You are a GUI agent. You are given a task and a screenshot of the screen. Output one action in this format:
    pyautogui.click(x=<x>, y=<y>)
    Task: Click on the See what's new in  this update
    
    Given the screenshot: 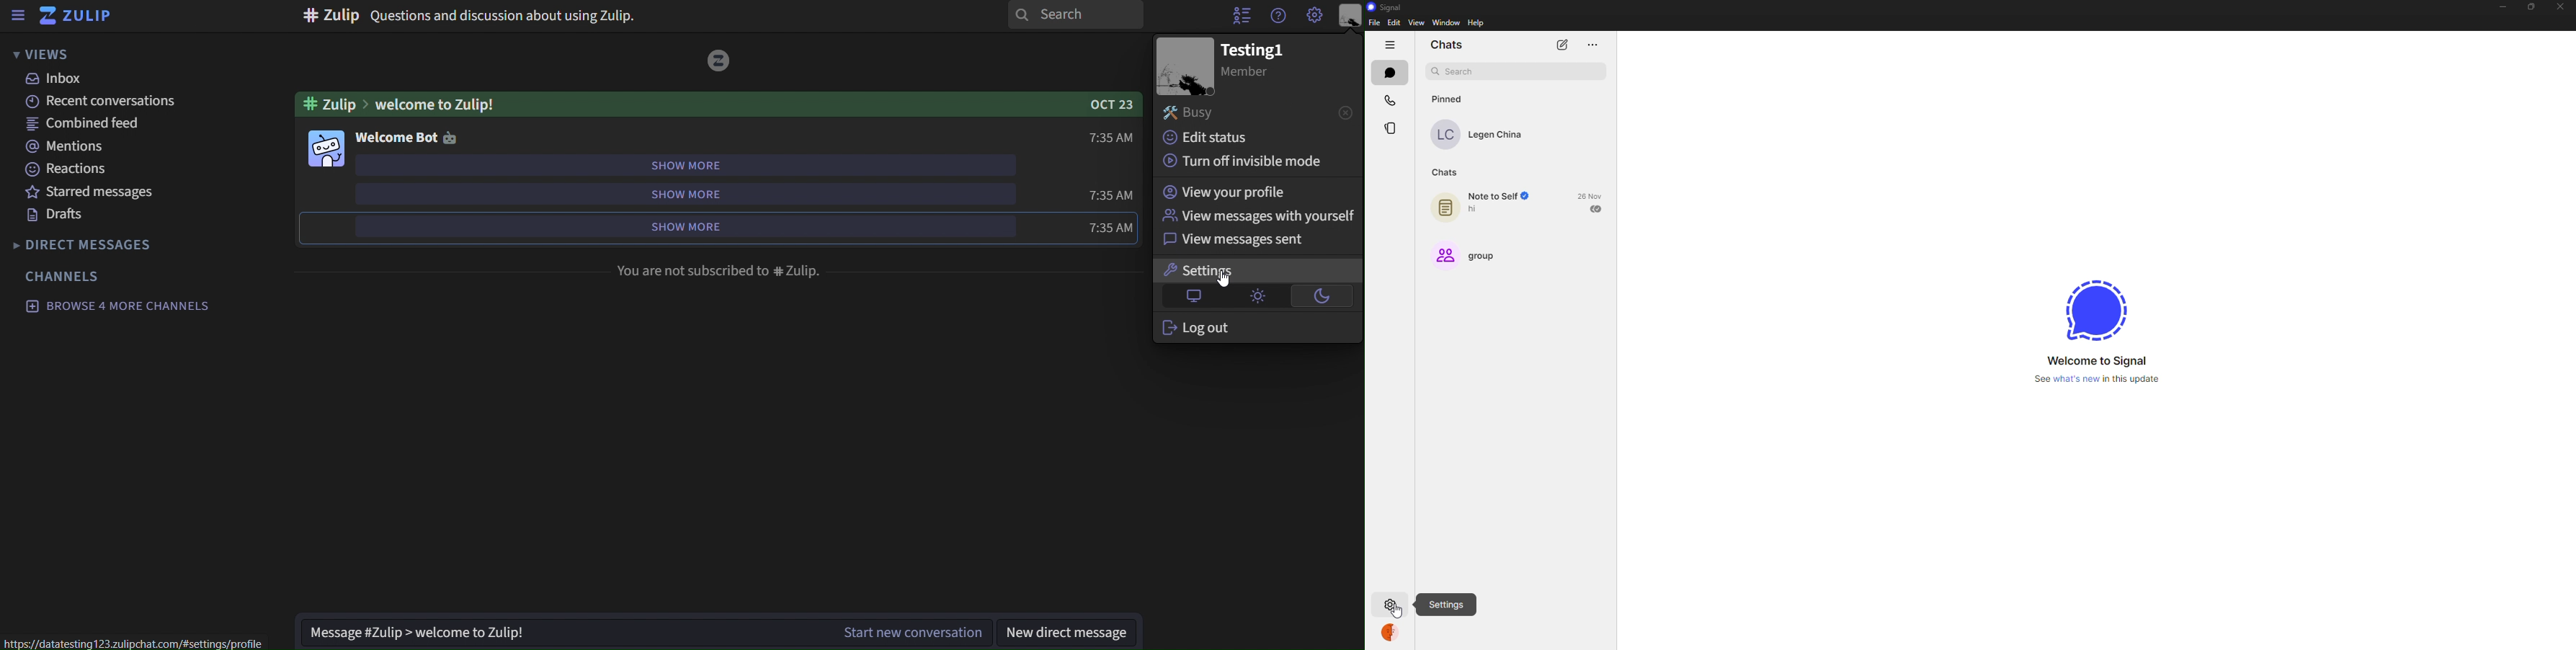 What is the action you would take?
    pyautogui.click(x=2099, y=381)
    